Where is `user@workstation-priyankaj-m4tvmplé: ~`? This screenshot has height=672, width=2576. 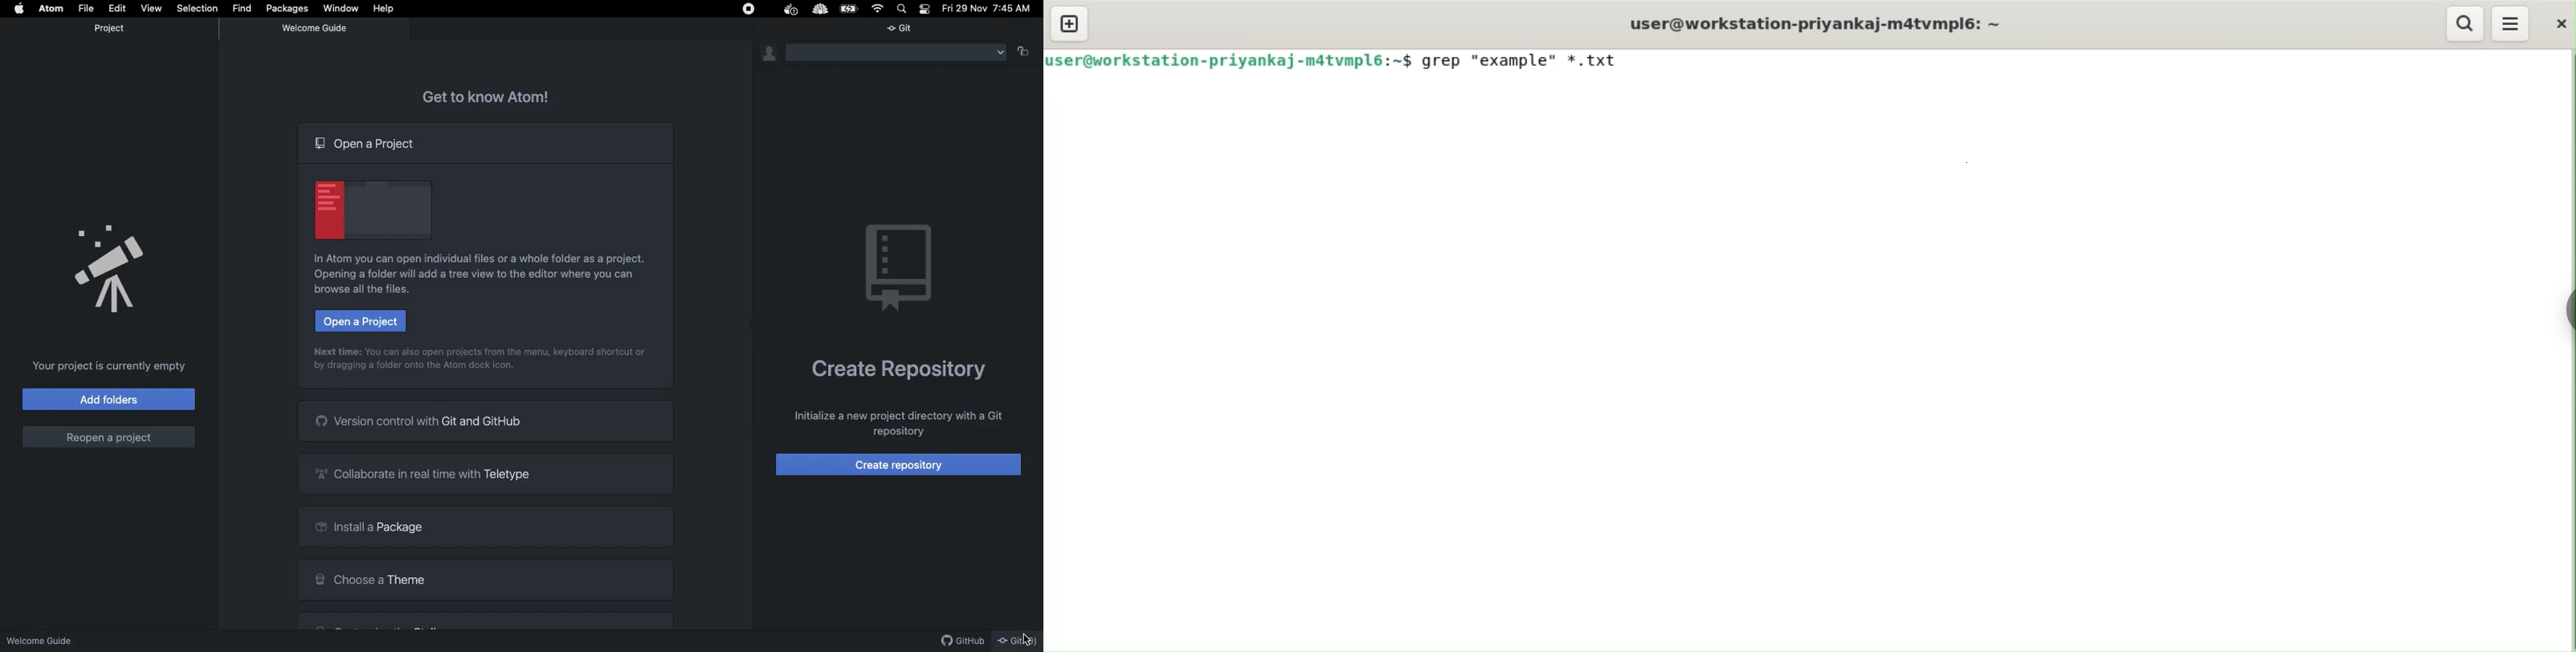
user@workstation-priyankaj-m4tvmplé: ~ is located at coordinates (1818, 25).